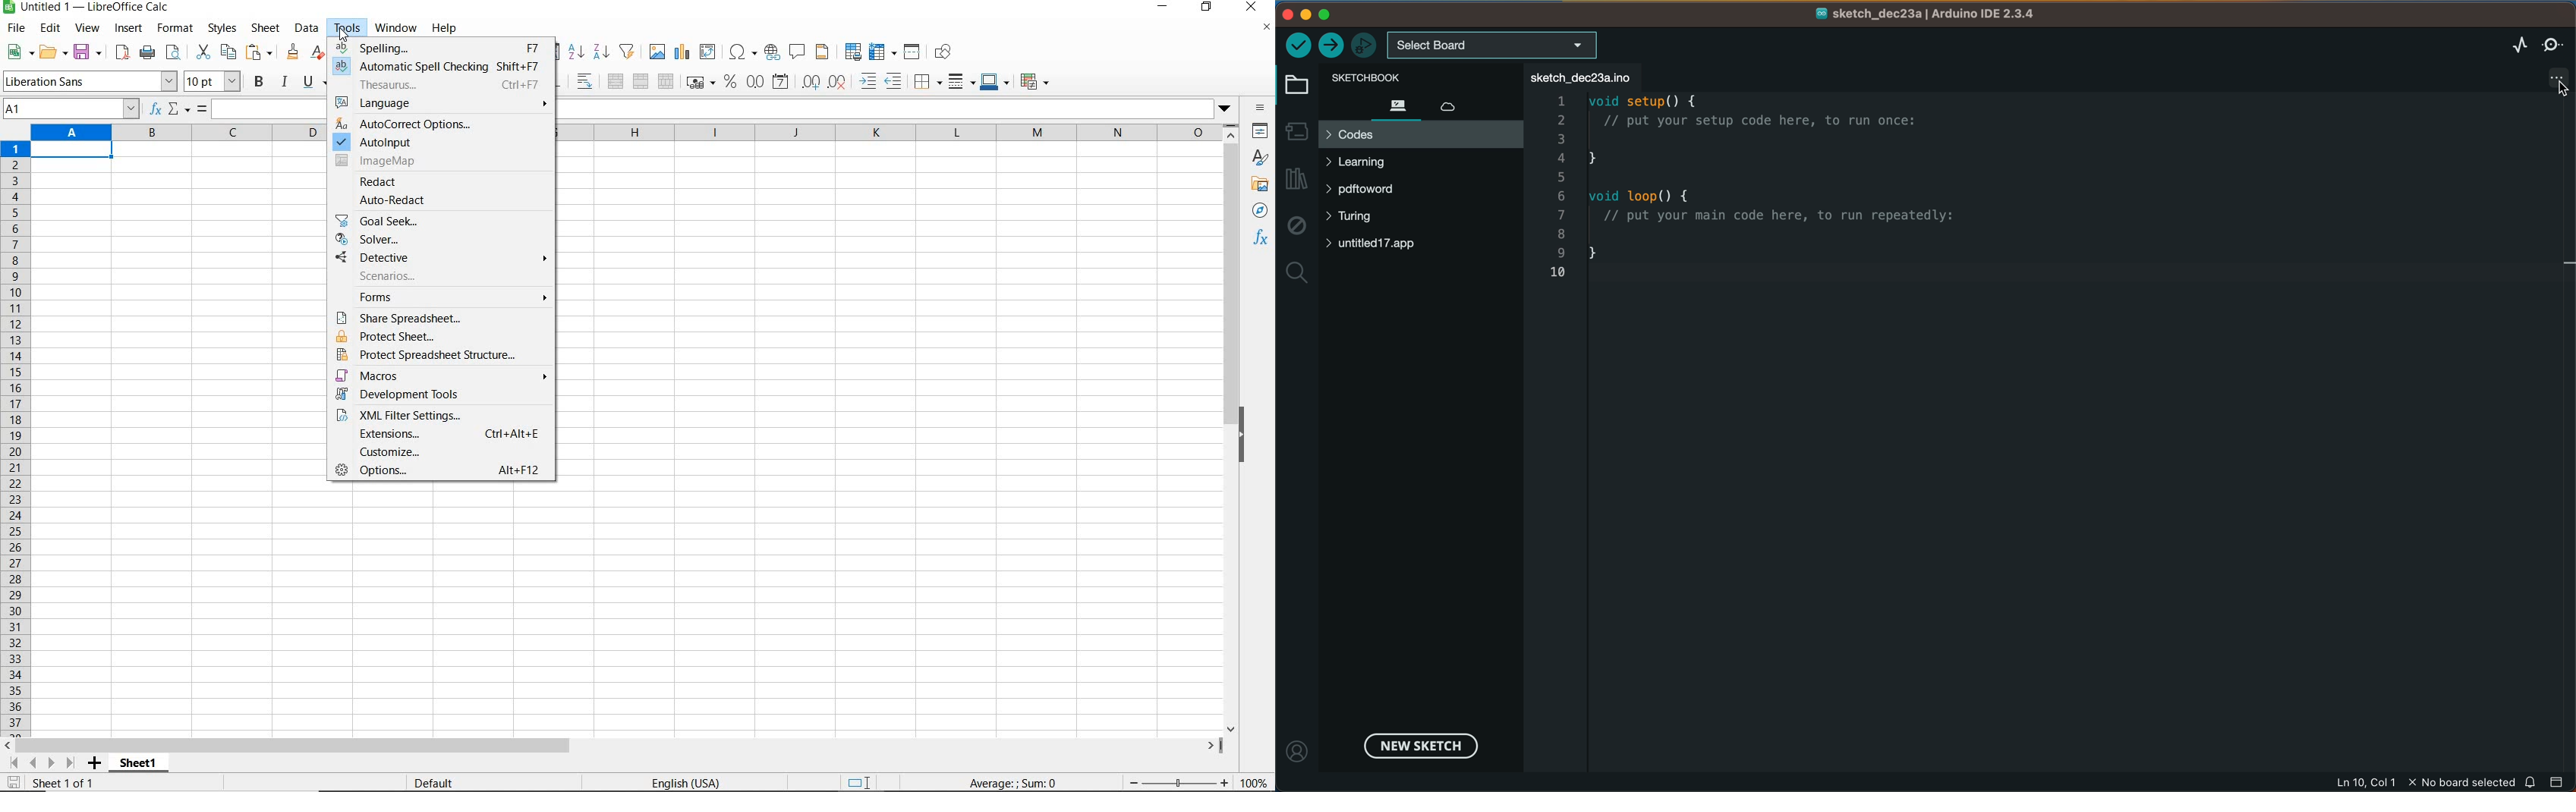 This screenshot has height=812, width=2576. What do you see at coordinates (203, 52) in the screenshot?
I see `cut` at bounding box center [203, 52].